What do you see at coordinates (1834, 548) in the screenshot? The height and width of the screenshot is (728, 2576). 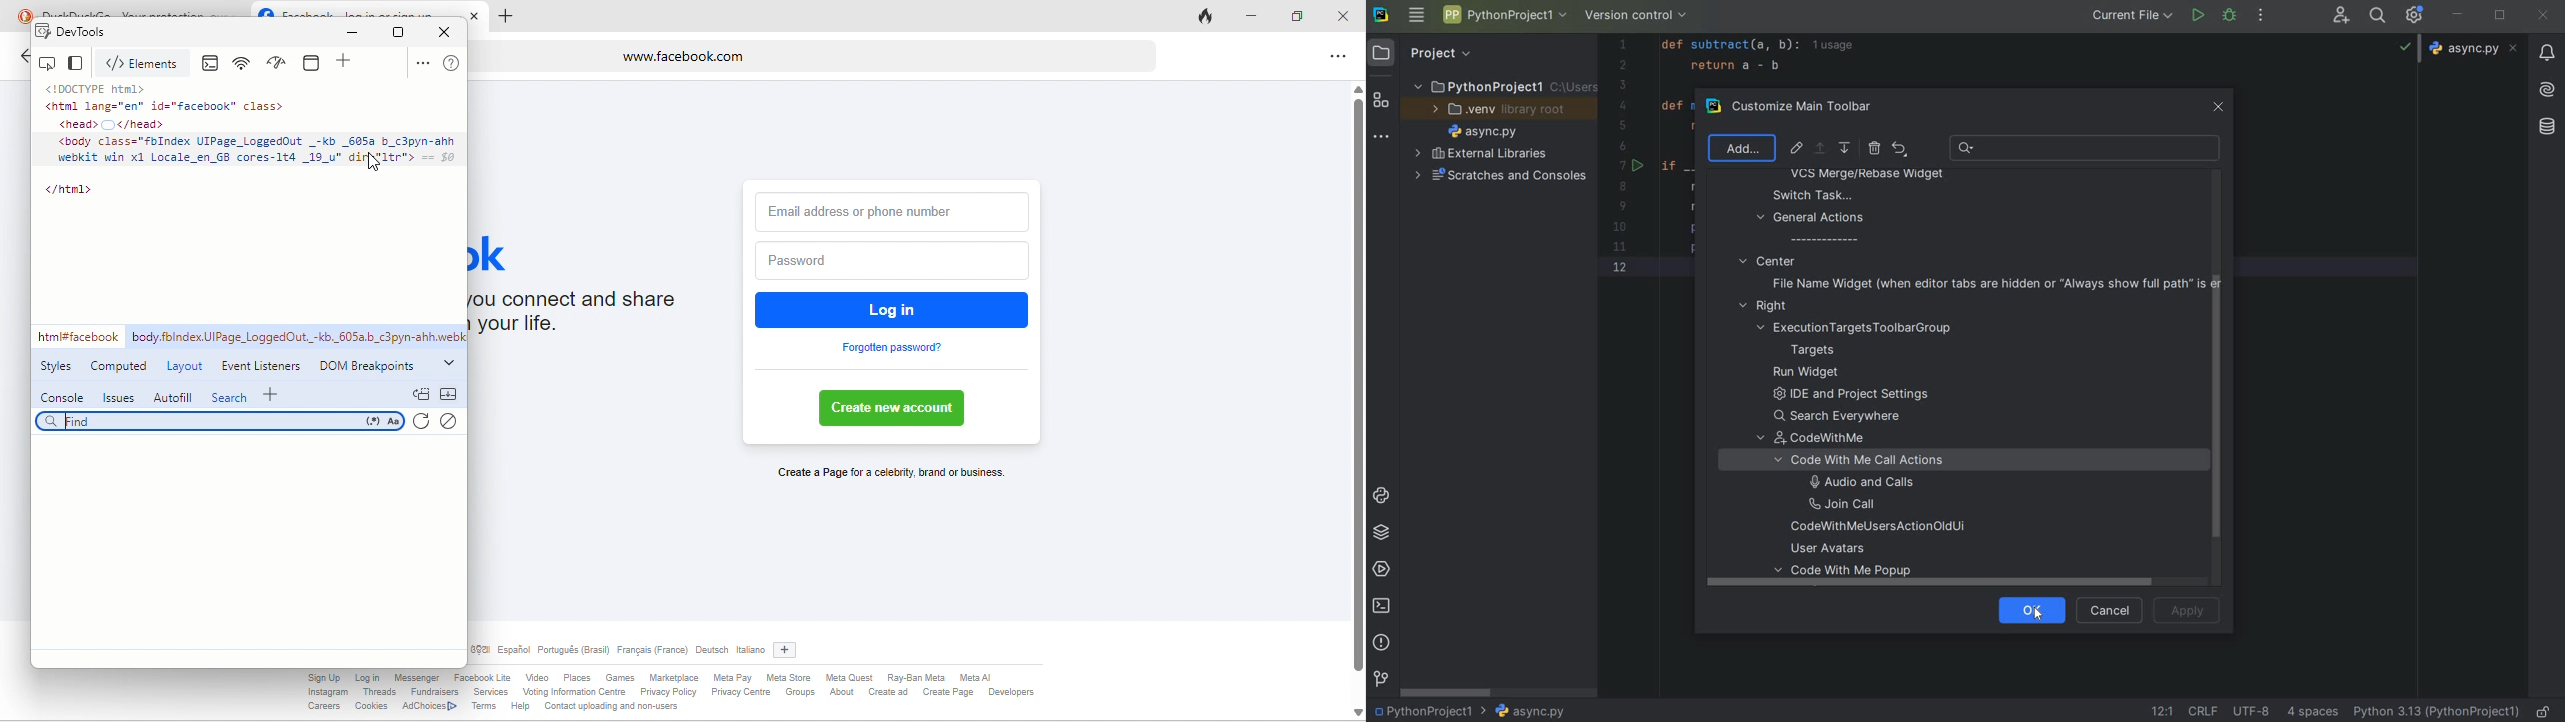 I see `user avatars` at bounding box center [1834, 548].